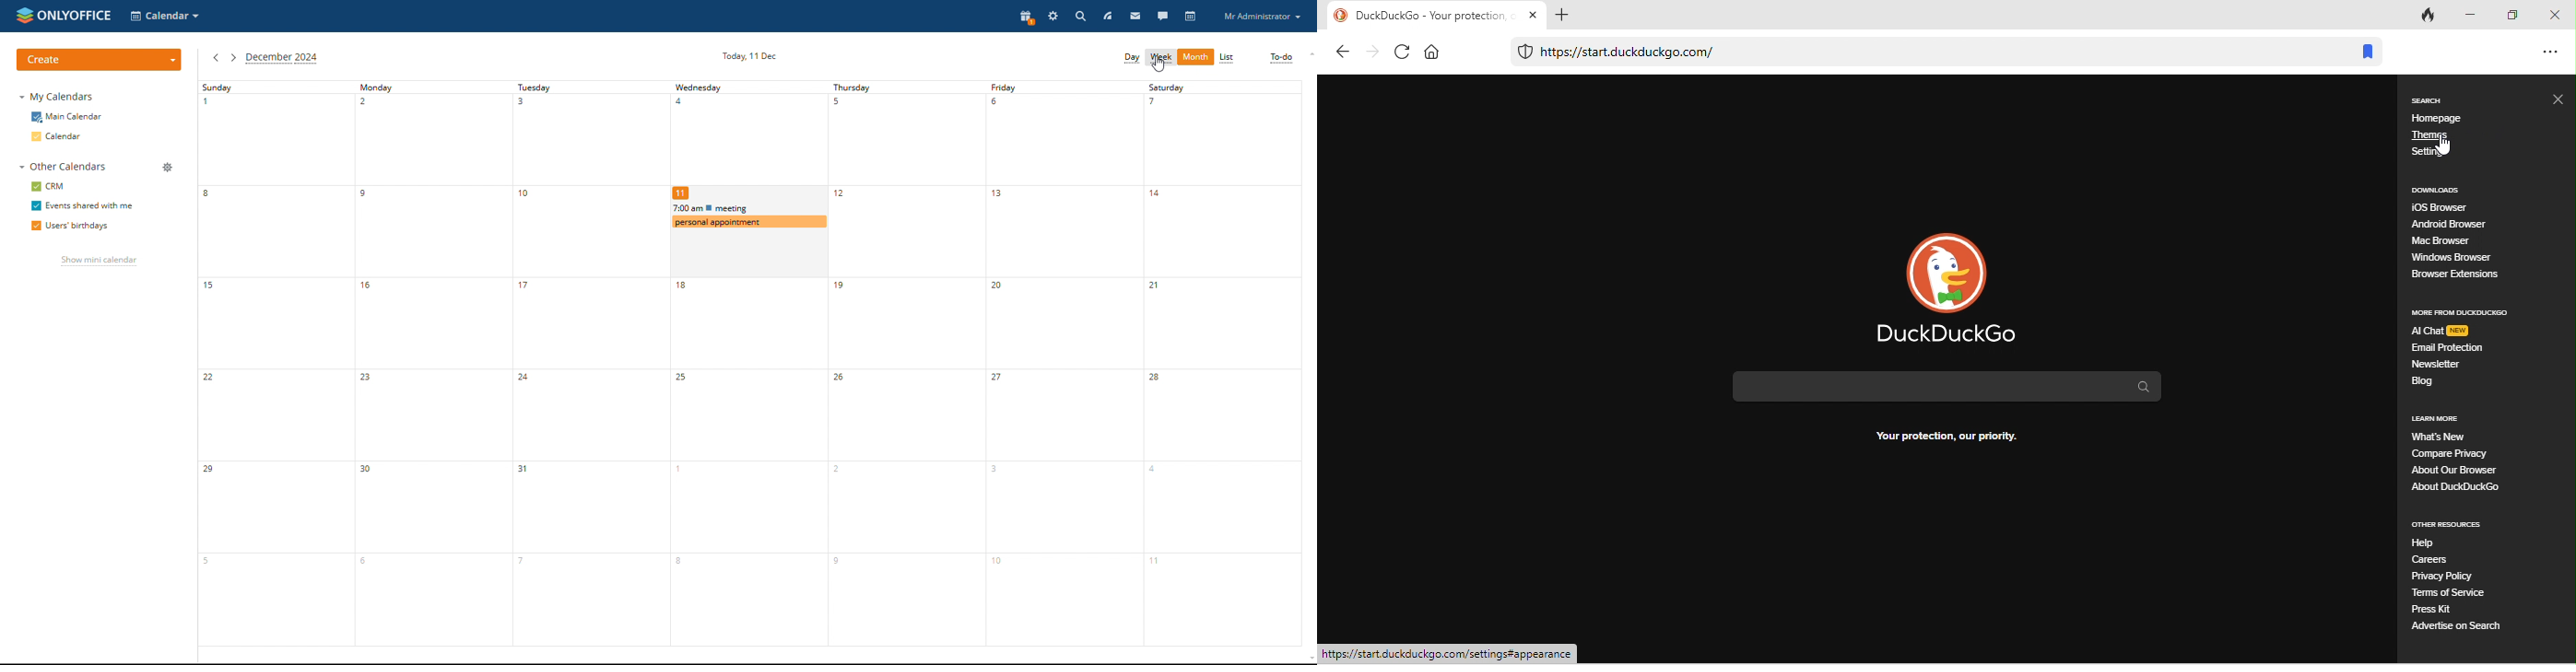  Describe the element at coordinates (2462, 242) in the screenshot. I see `mac browser` at that location.